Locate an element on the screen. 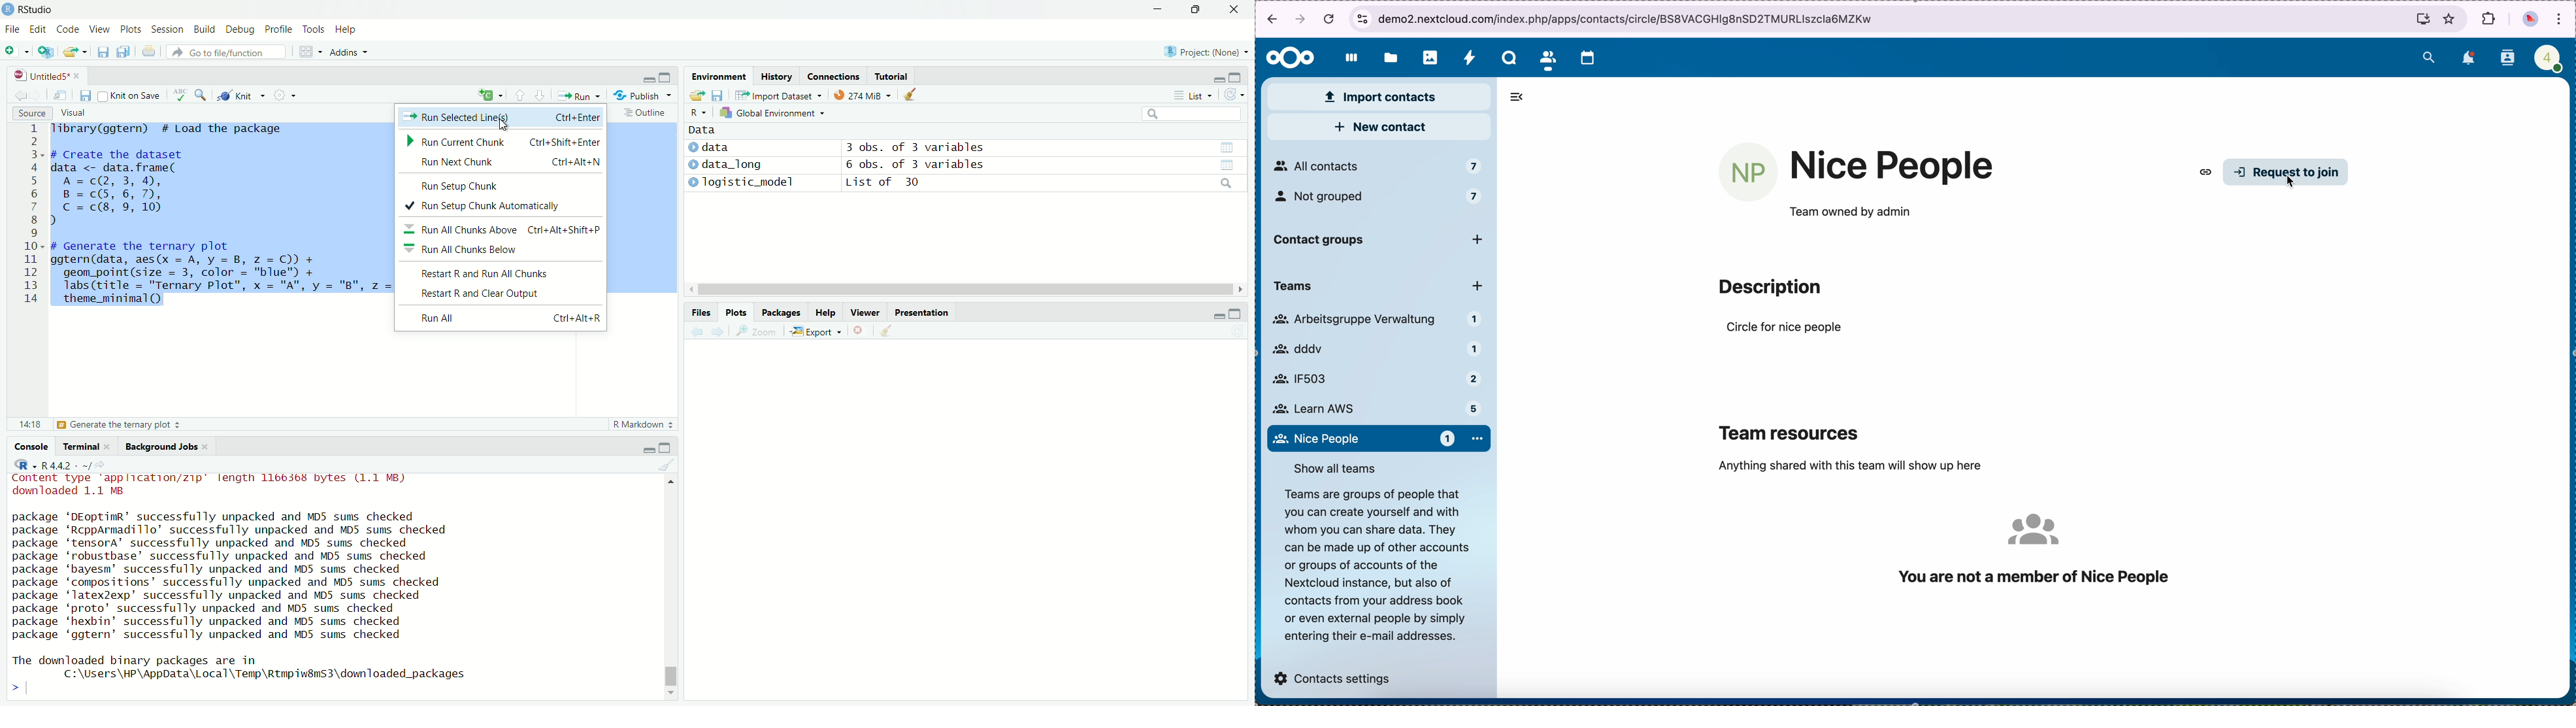 Image resolution: width=2576 pixels, height=728 pixels. maximise is located at coordinates (668, 76).